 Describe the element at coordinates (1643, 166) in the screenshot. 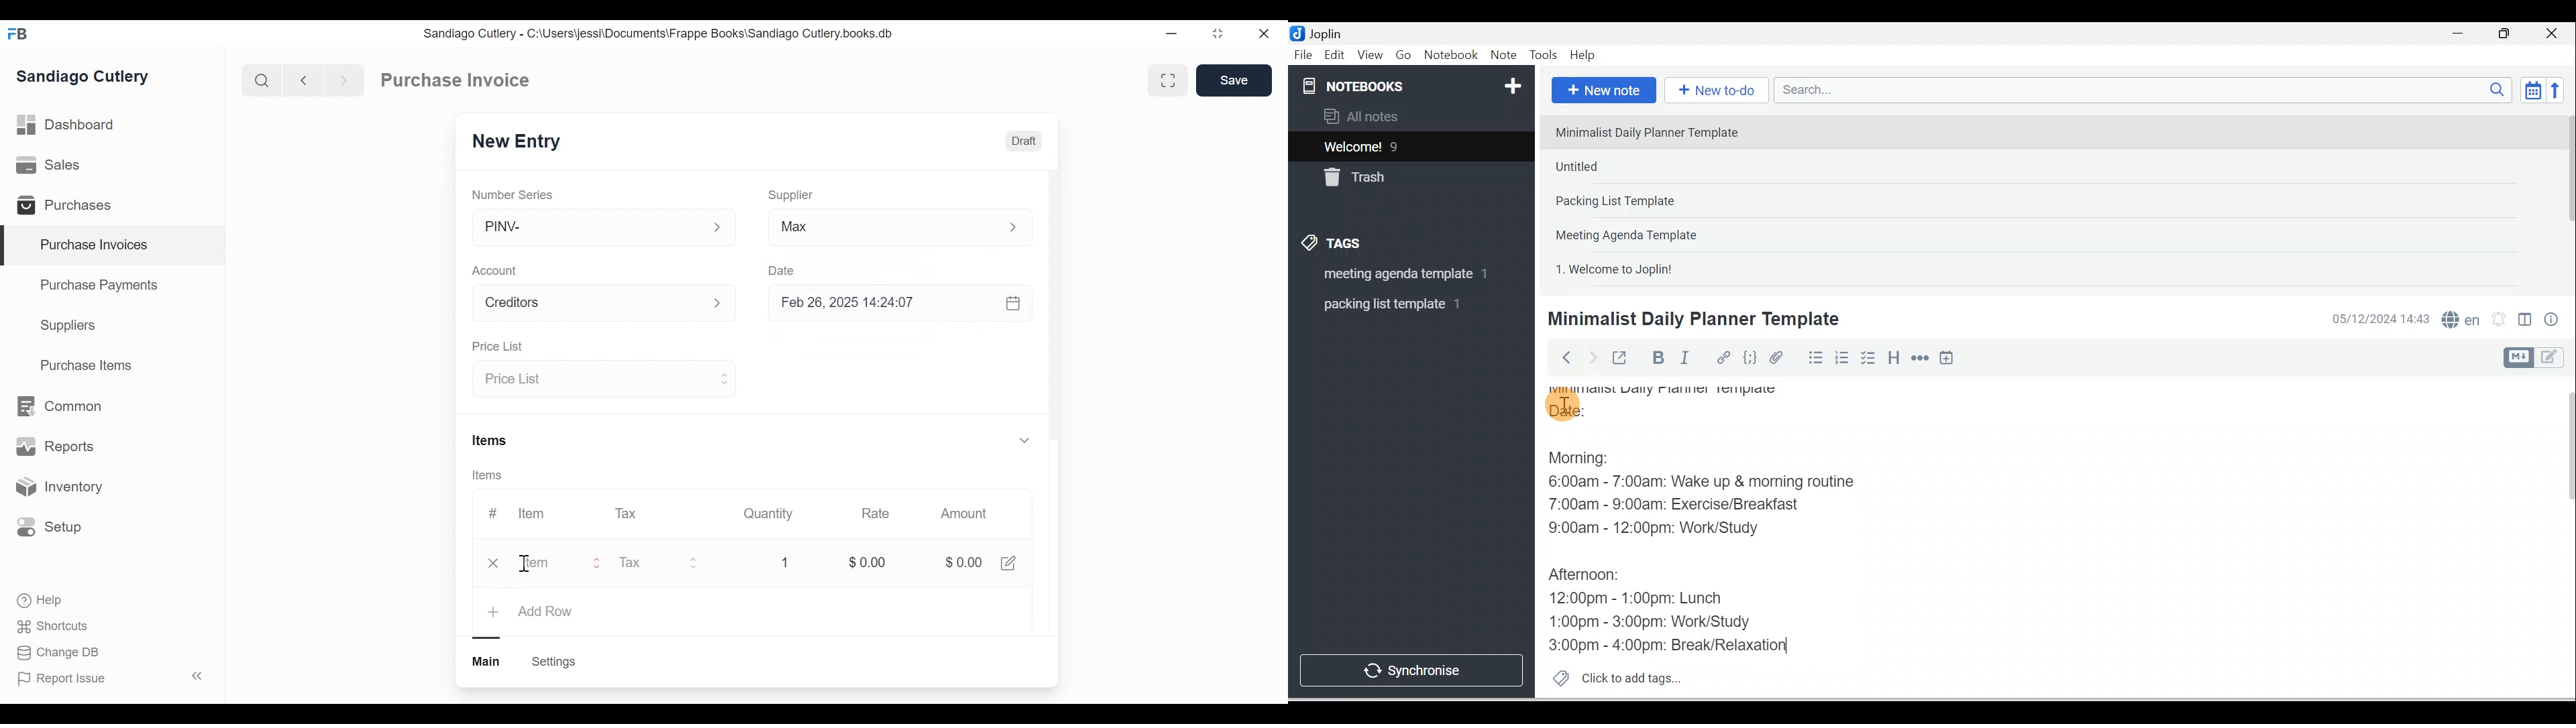

I see `Note 2` at that location.